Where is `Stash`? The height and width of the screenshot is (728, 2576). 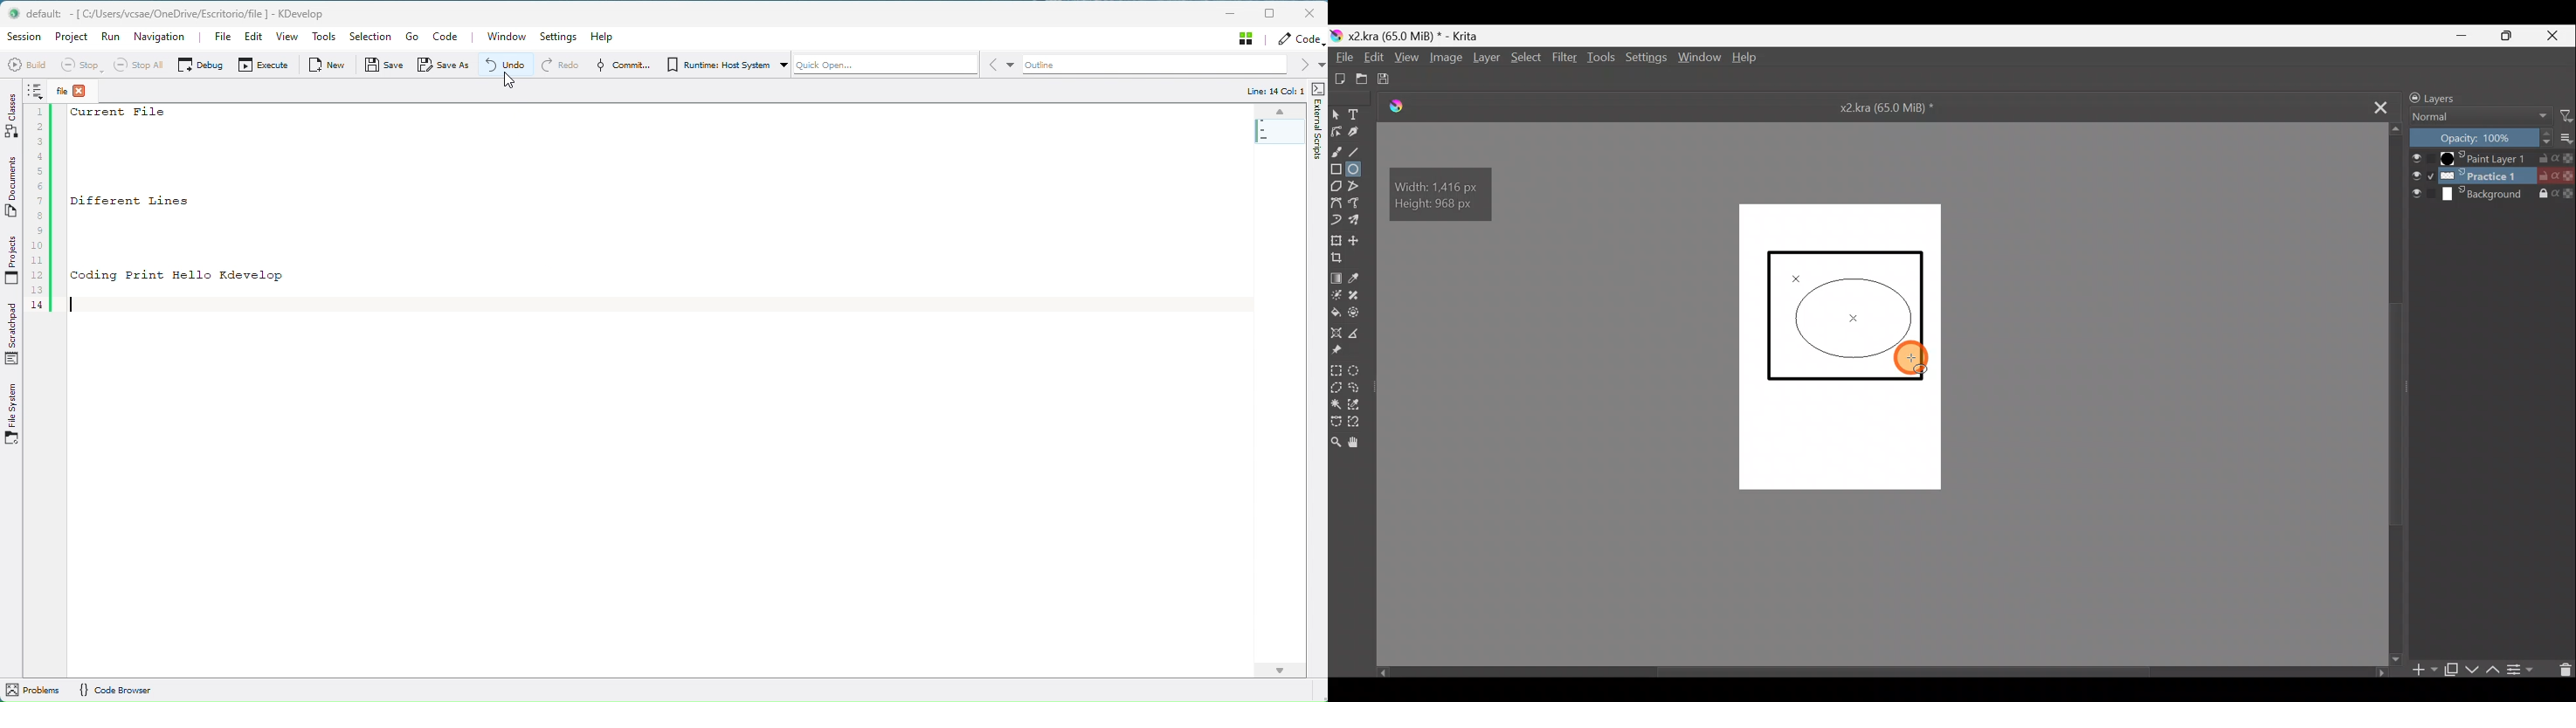
Stash is located at coordinates (1247, 38).